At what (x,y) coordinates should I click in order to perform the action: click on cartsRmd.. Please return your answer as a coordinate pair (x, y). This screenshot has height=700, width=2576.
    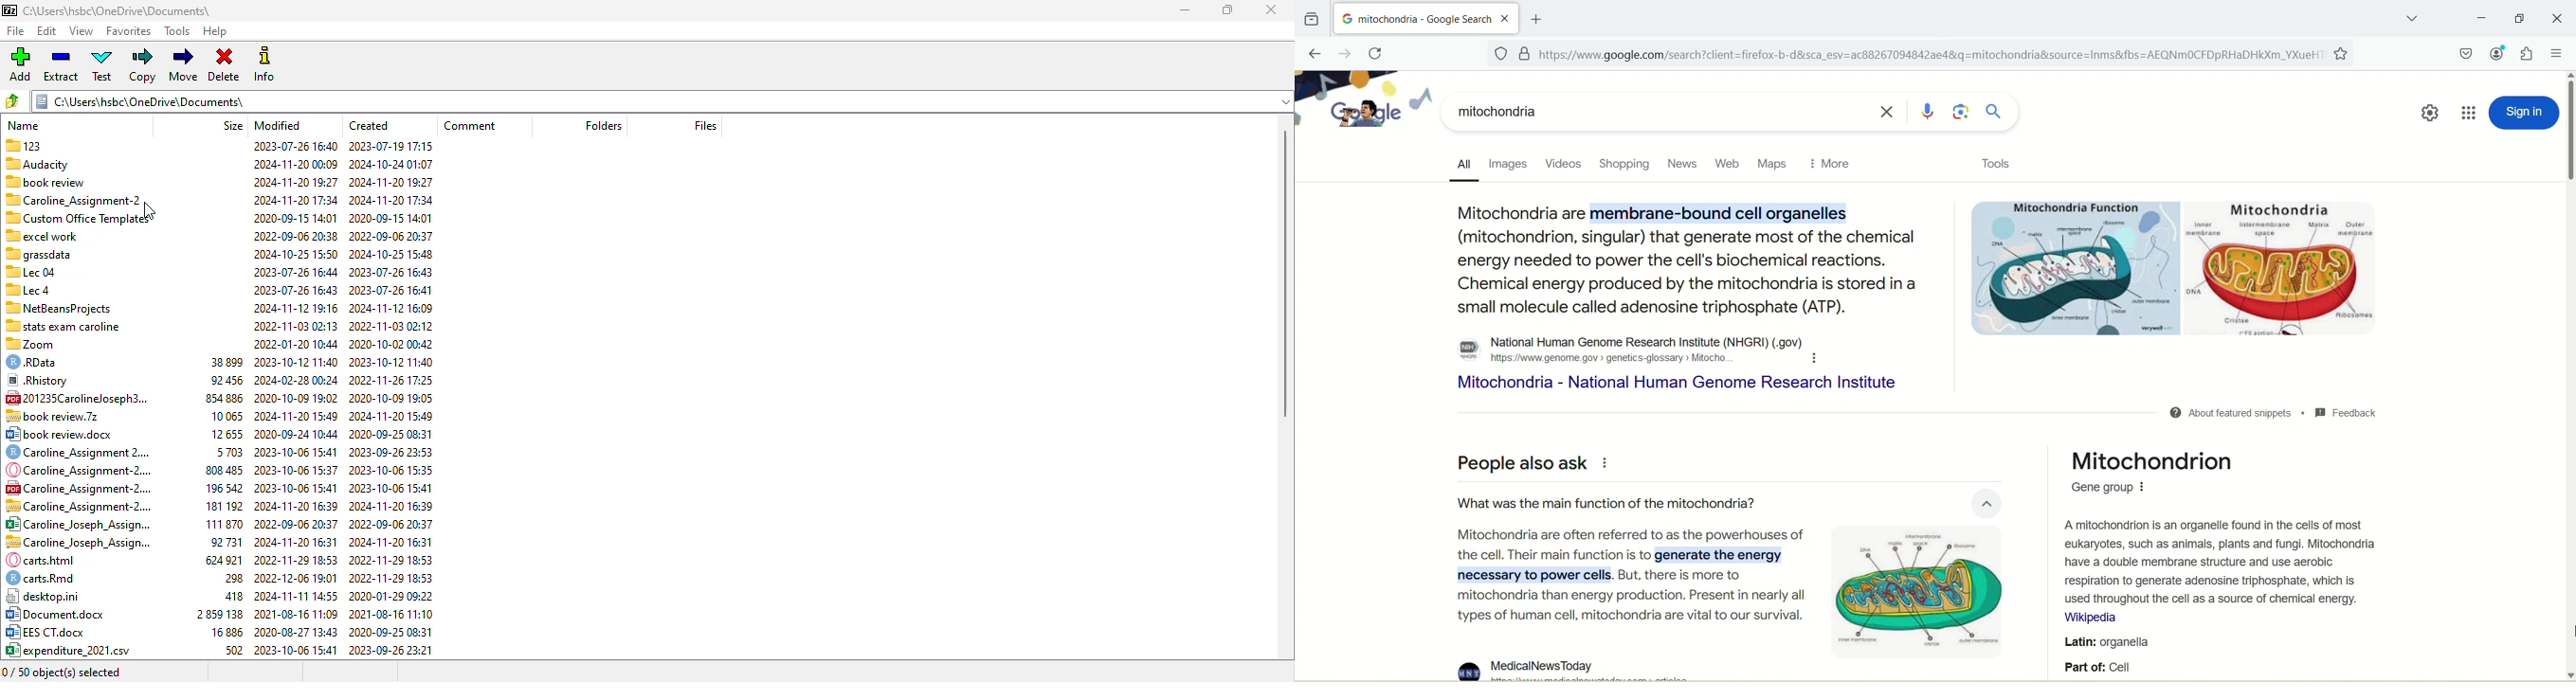
    Looking at the image, I should click on (43, 580).